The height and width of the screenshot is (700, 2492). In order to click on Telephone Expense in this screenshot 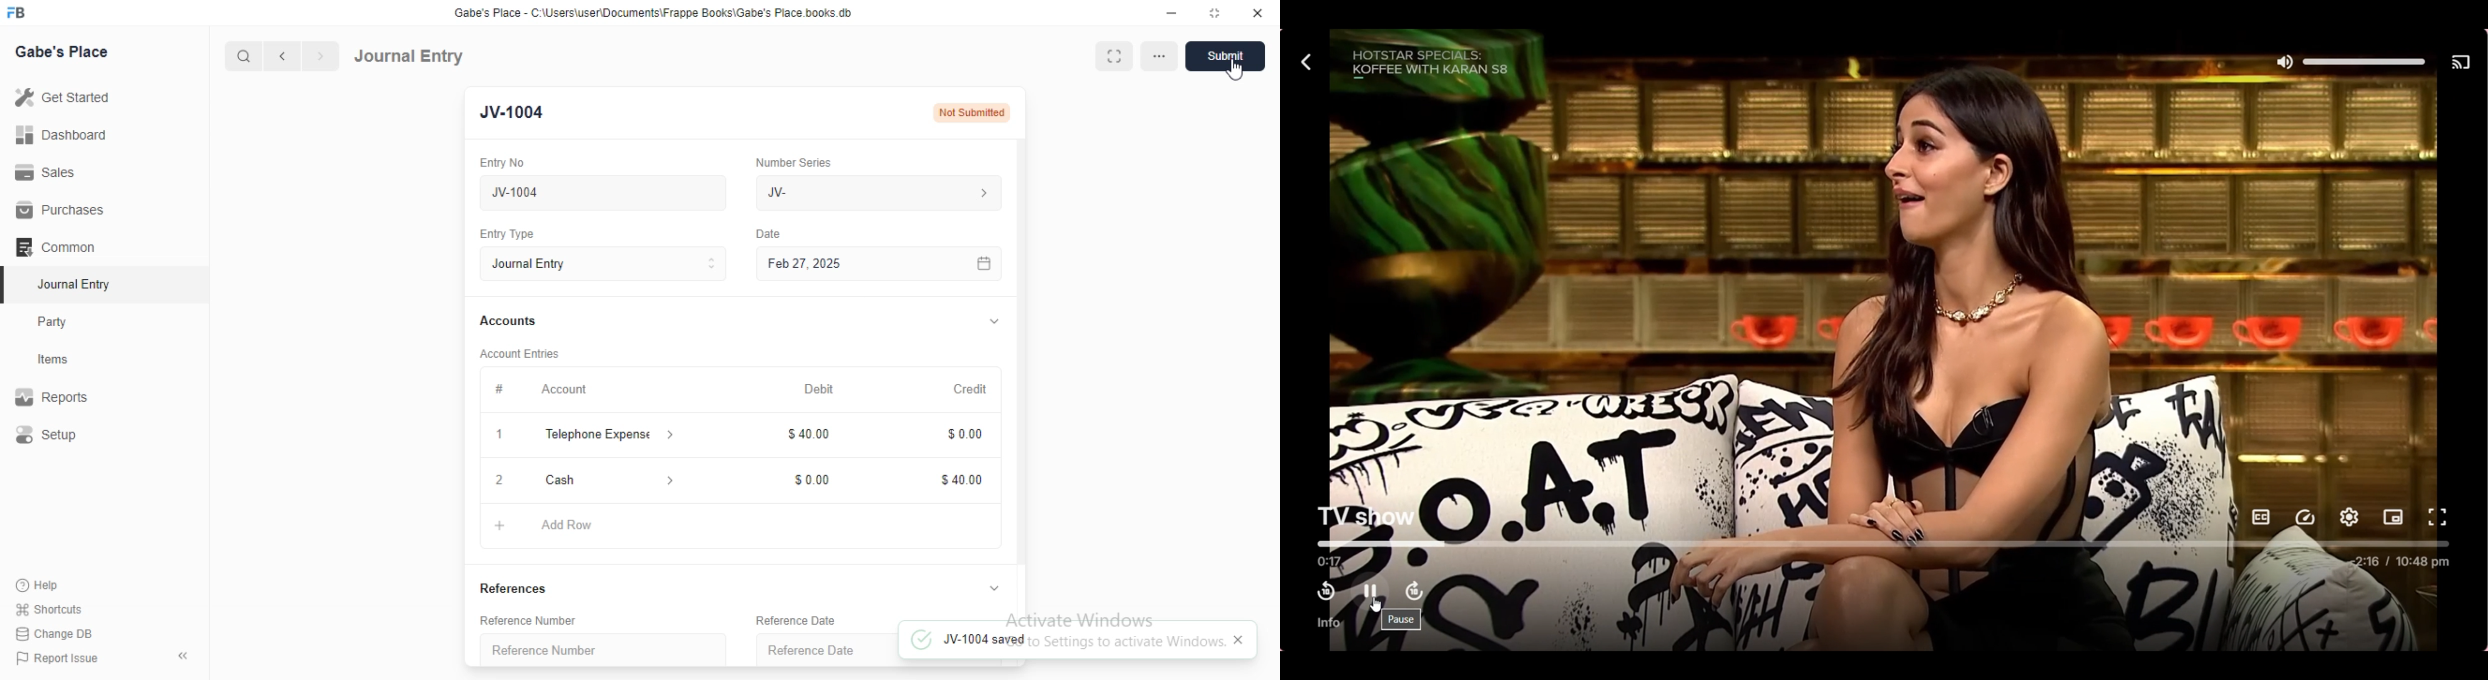, I will do `click(611, 433)`.